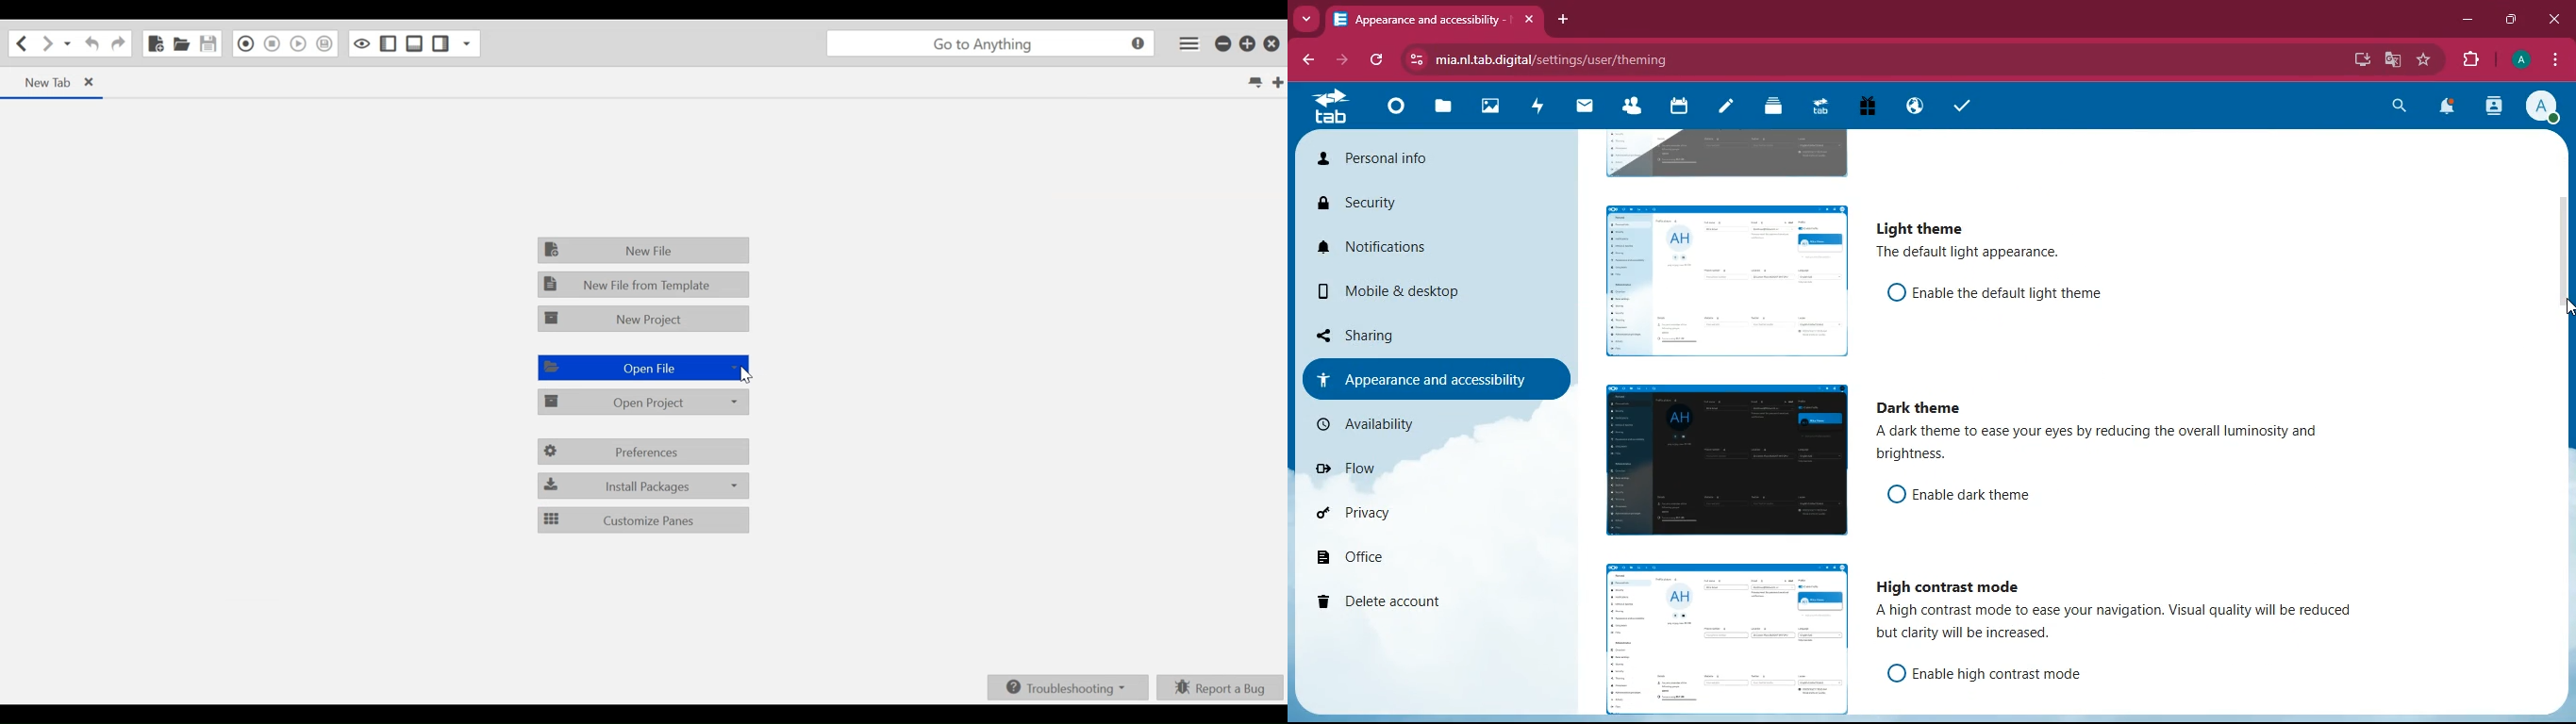 The image size is (2576, 728). I want to click on tab, so click(1420, 18).